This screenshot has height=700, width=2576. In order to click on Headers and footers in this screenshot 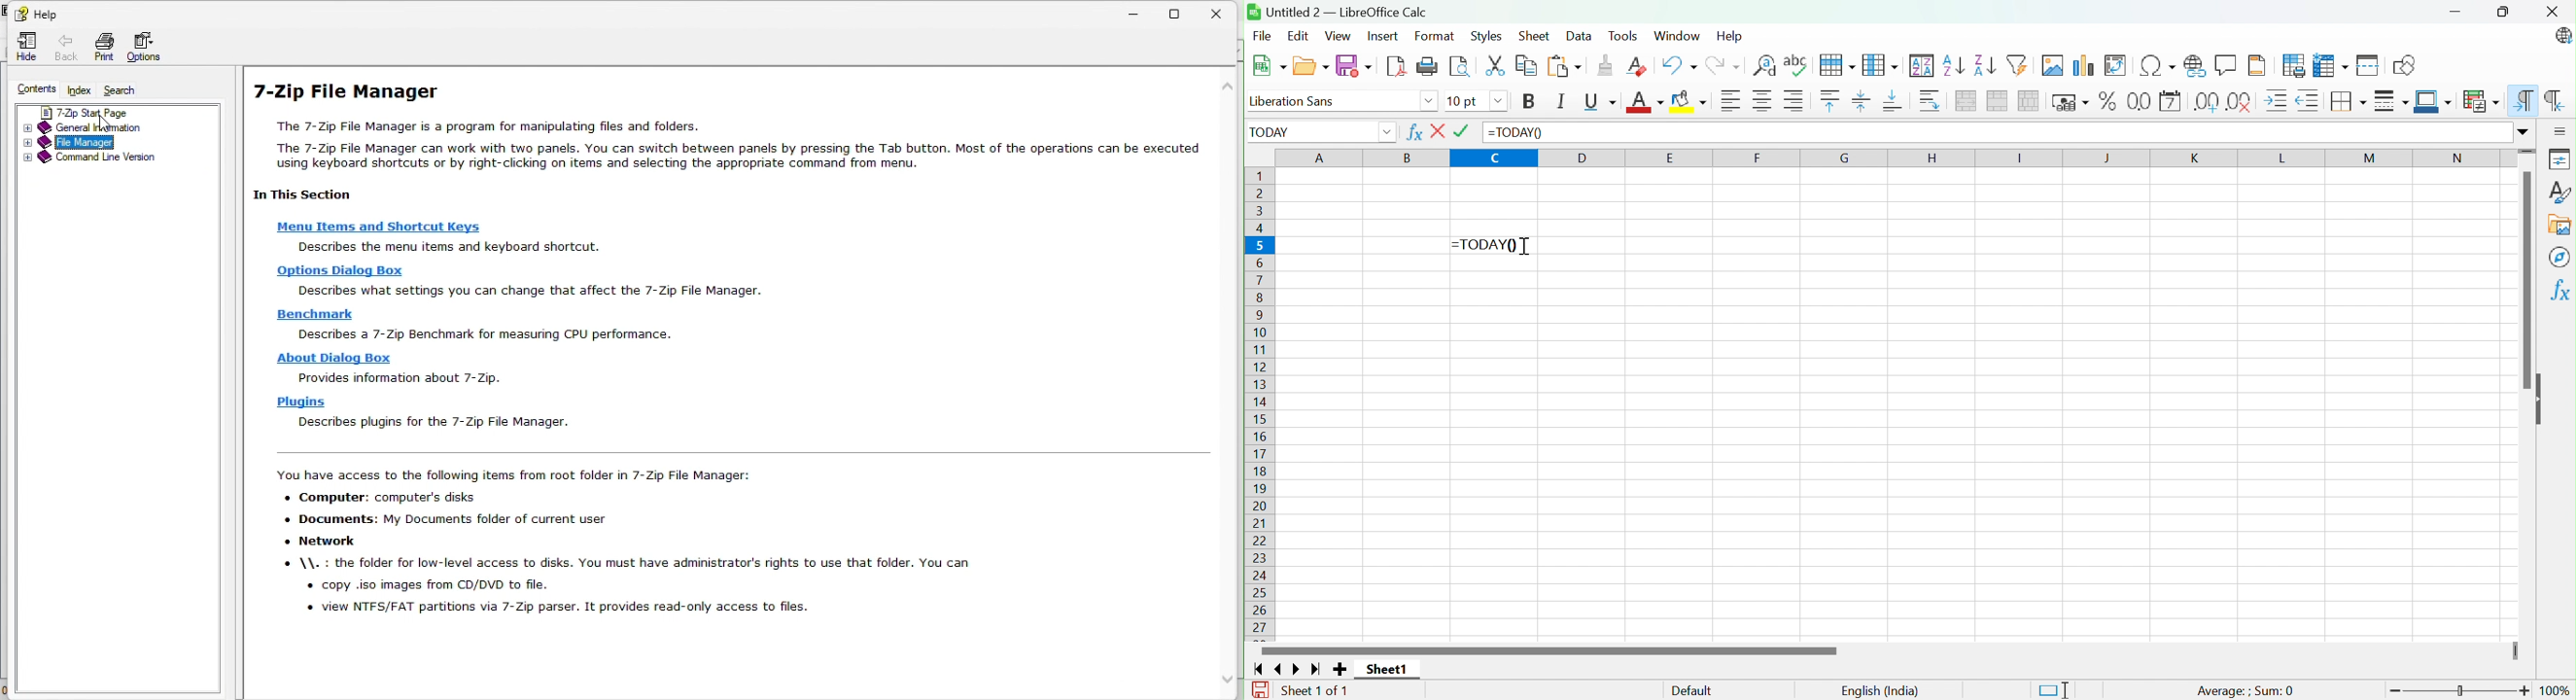, I will do `click(2257, 64)`.